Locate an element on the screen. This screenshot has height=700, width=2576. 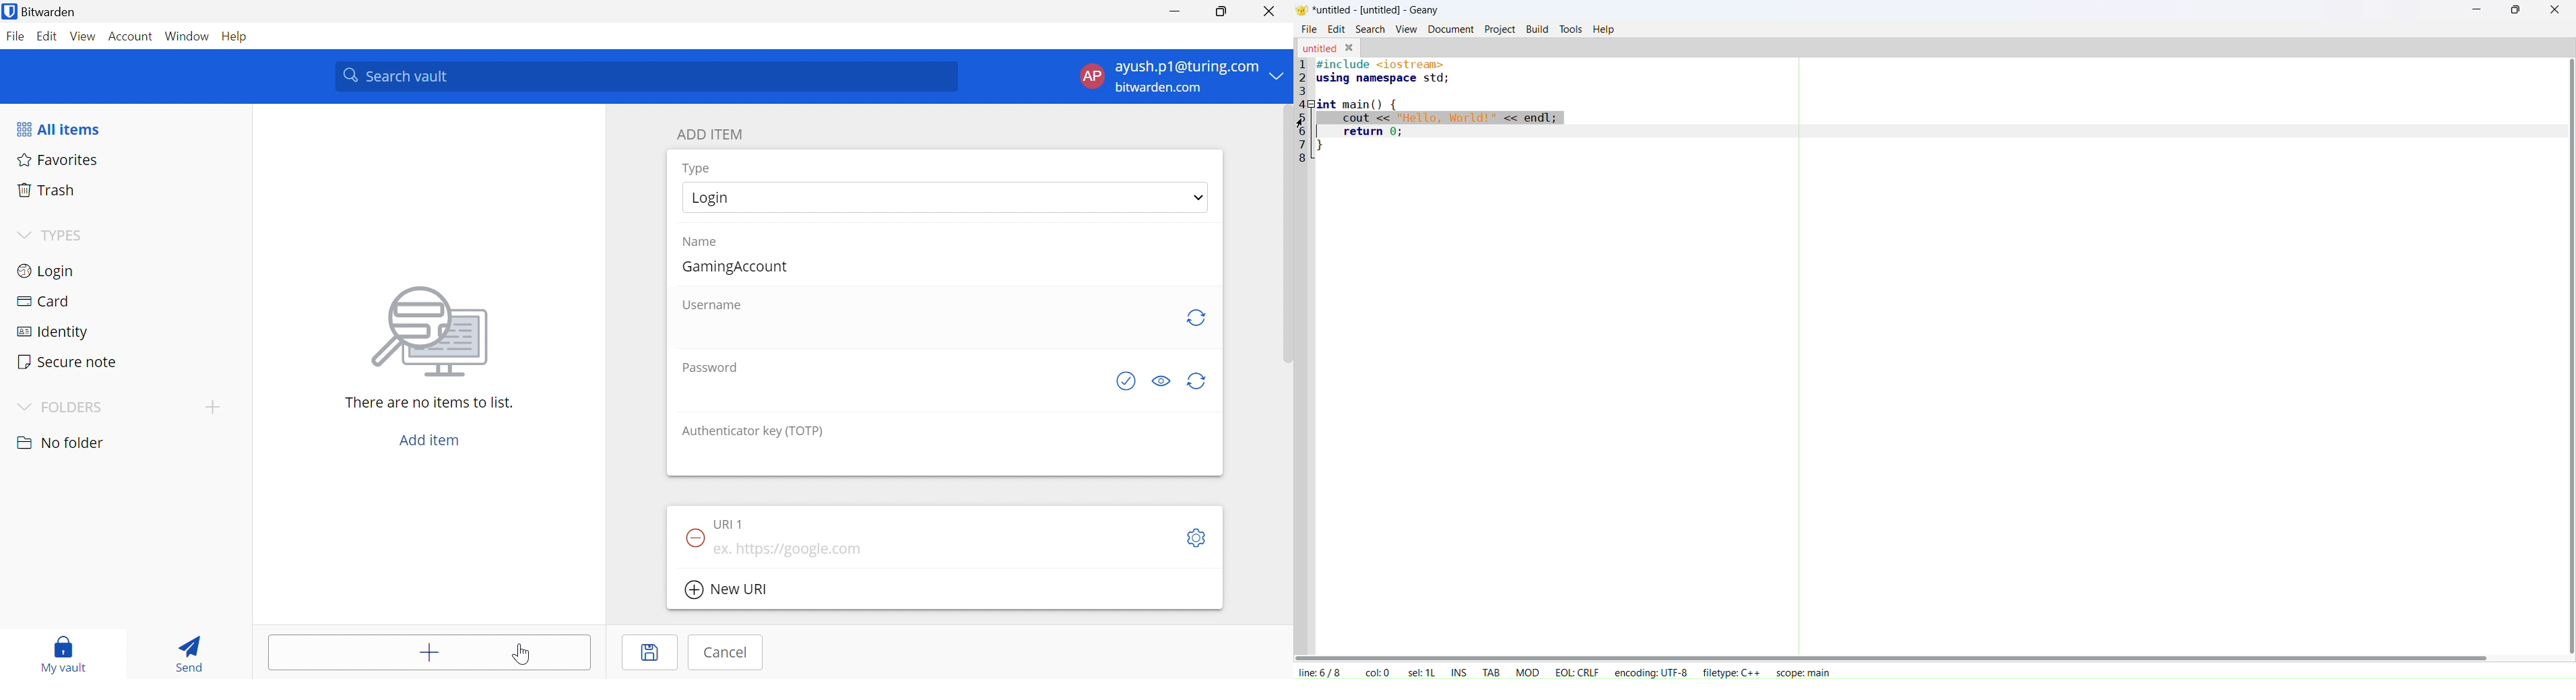
Bitwarden is located at coordinates (39, 11).